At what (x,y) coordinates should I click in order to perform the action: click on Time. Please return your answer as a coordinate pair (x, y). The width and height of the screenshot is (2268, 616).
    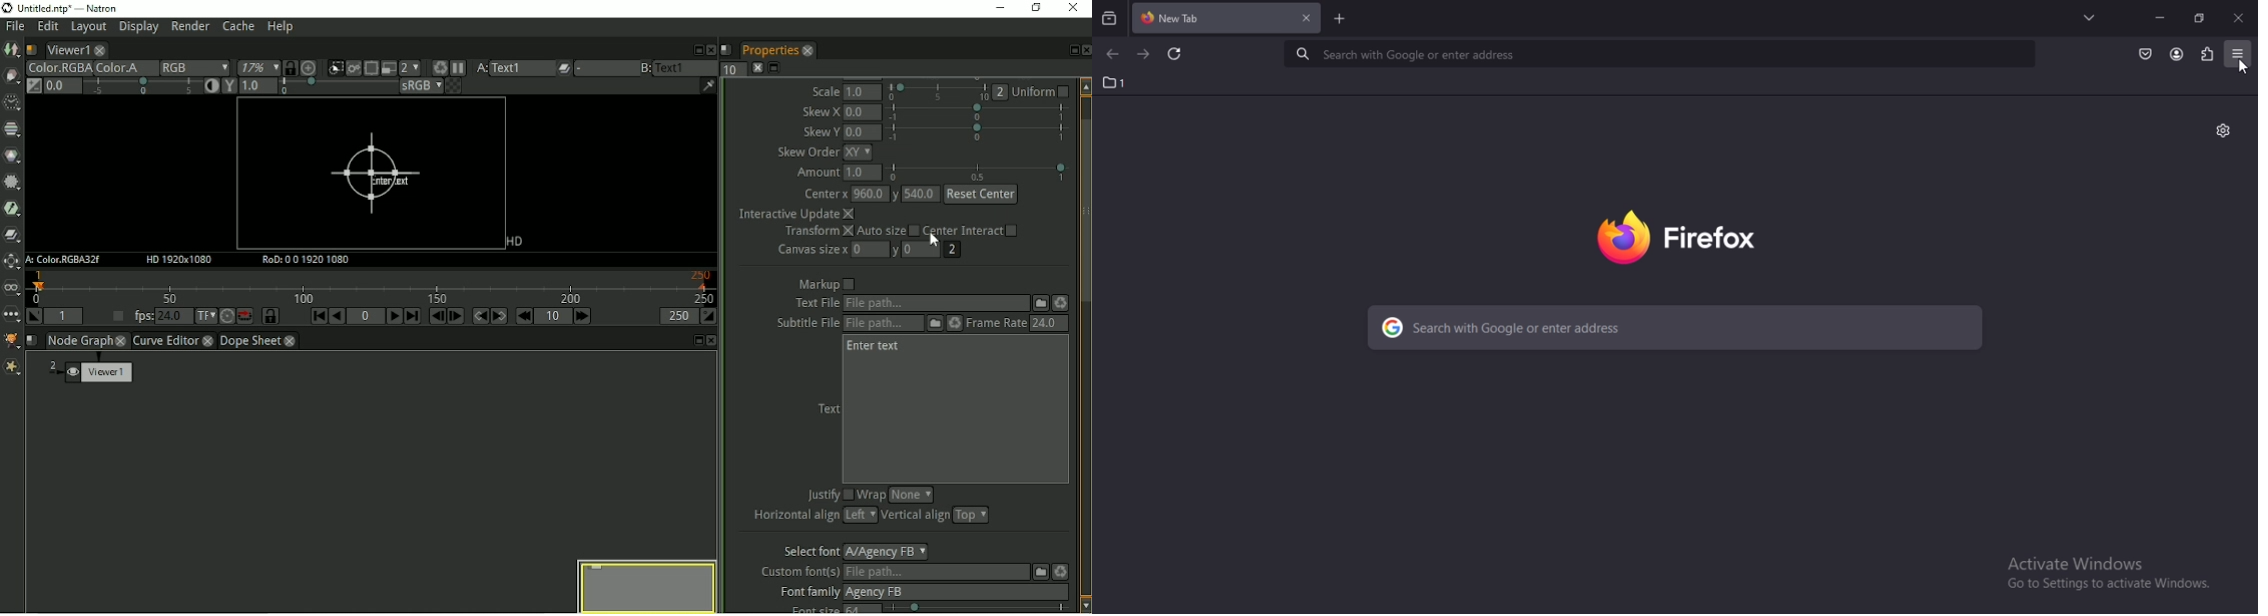
    Looking at the image, I should click on (11, 103).